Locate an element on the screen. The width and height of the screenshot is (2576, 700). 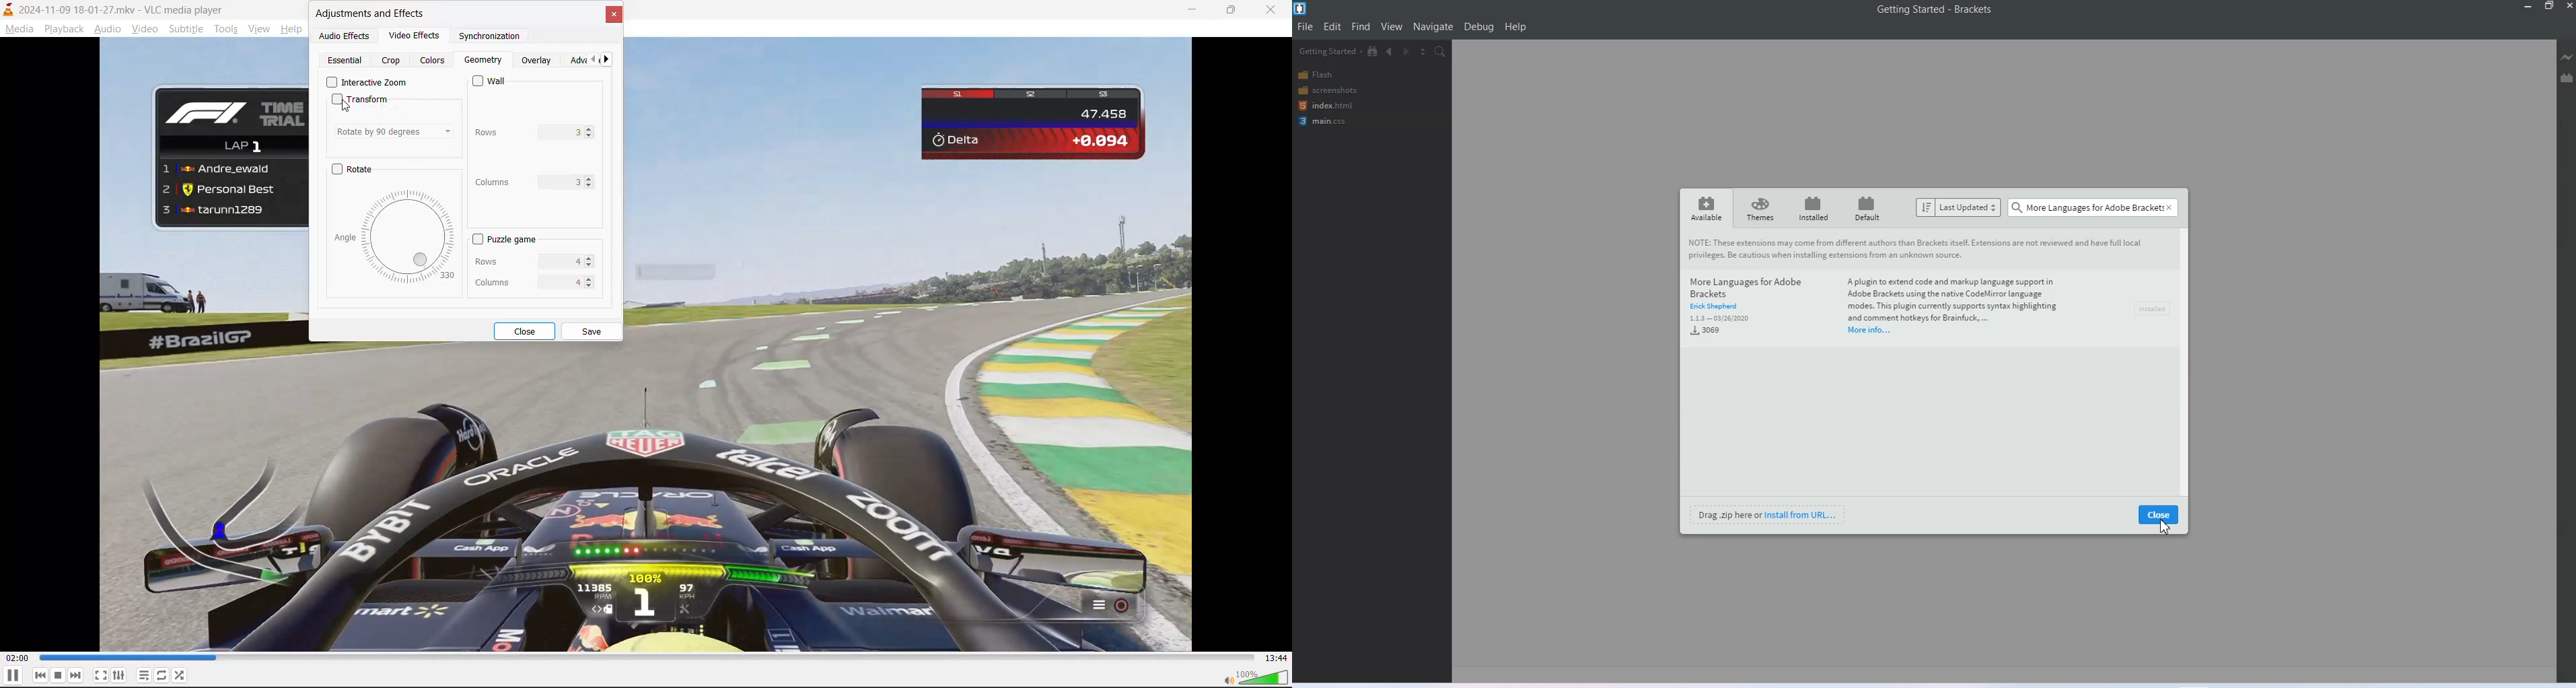
colors is located at coordinates (432, 61).